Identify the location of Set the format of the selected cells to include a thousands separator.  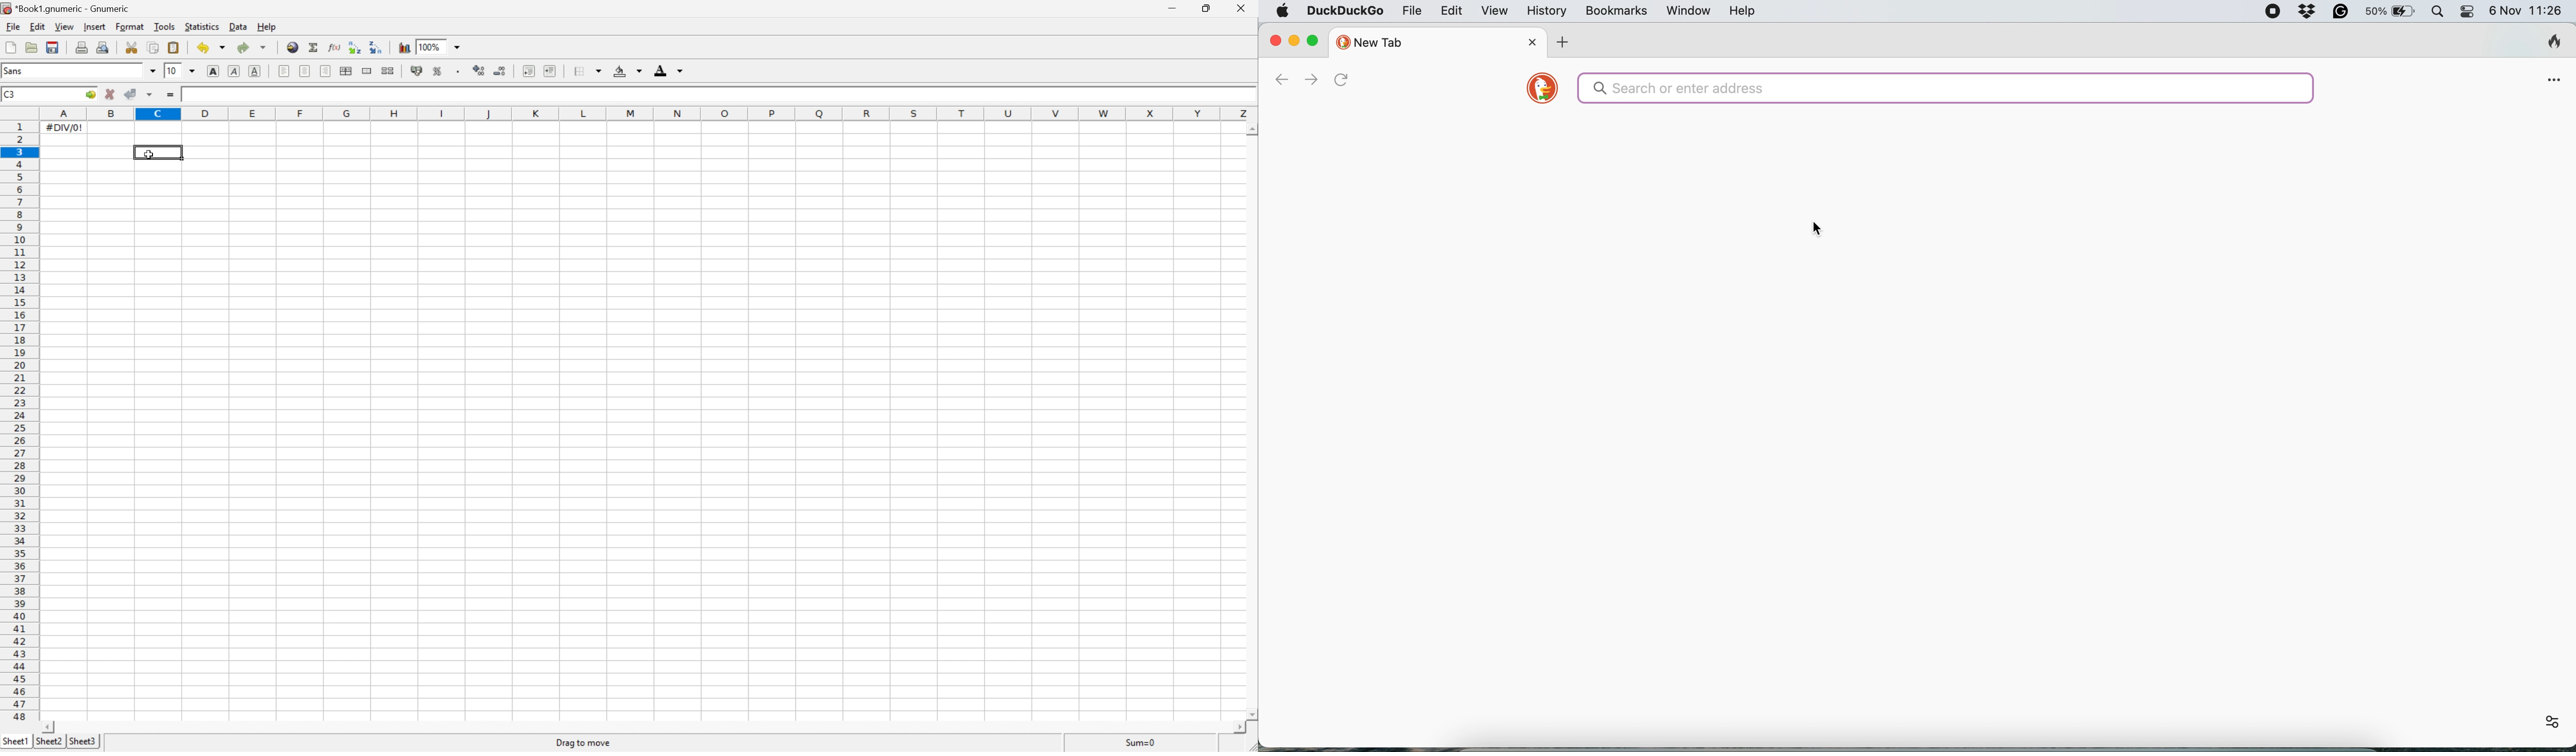
(458, 71).